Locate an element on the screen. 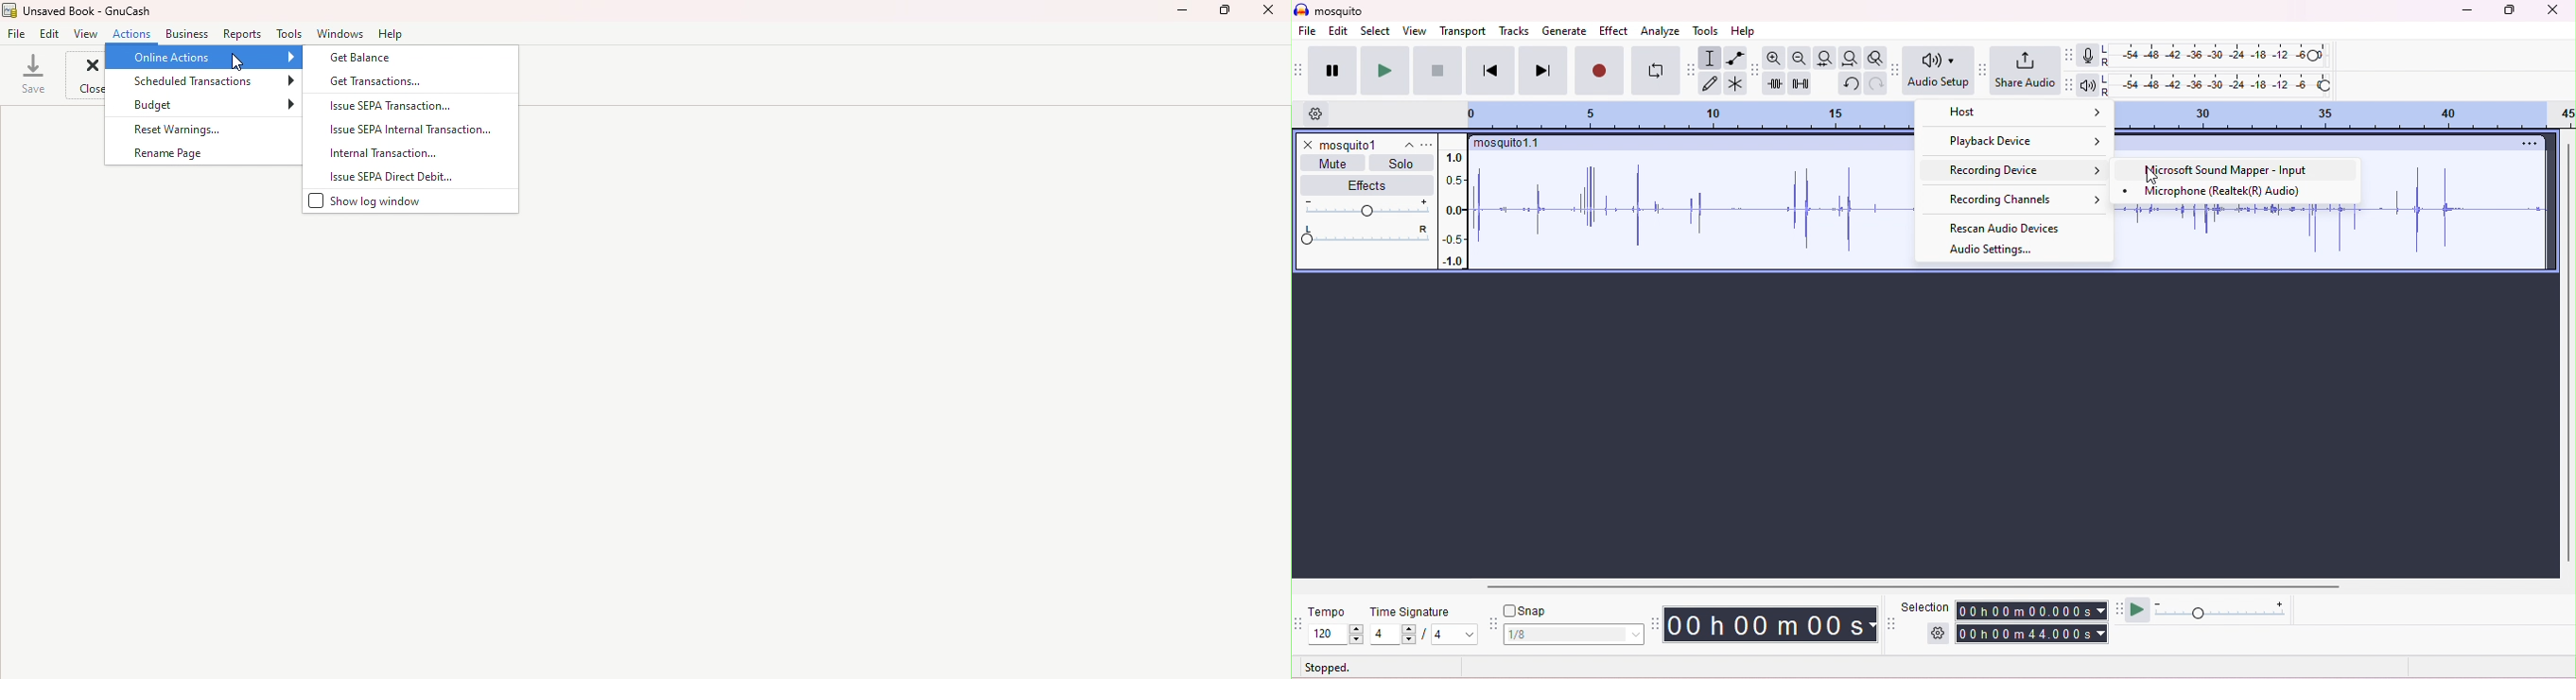 The height and width of the screenshot is (700, 2576). undo is located at coordinates (1849, 84).